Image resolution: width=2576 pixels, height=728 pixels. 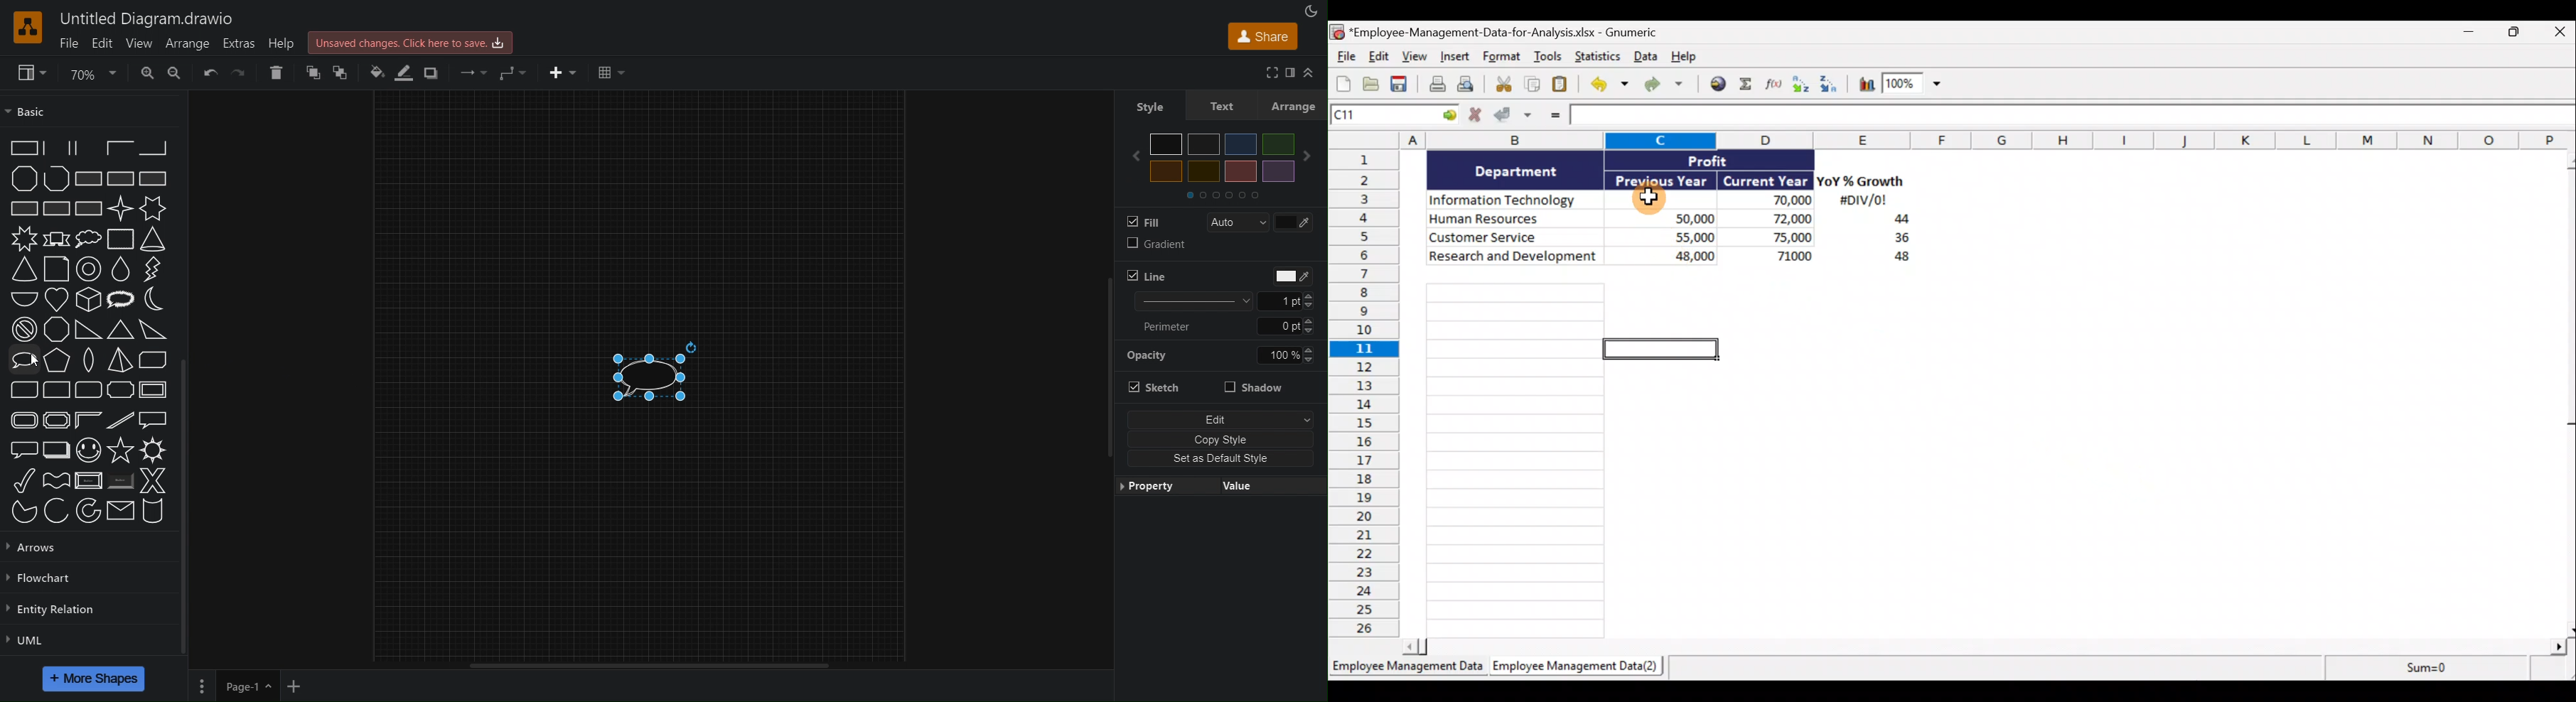 I want to click on Diagnol Stripe, so click(x=120, y=420).